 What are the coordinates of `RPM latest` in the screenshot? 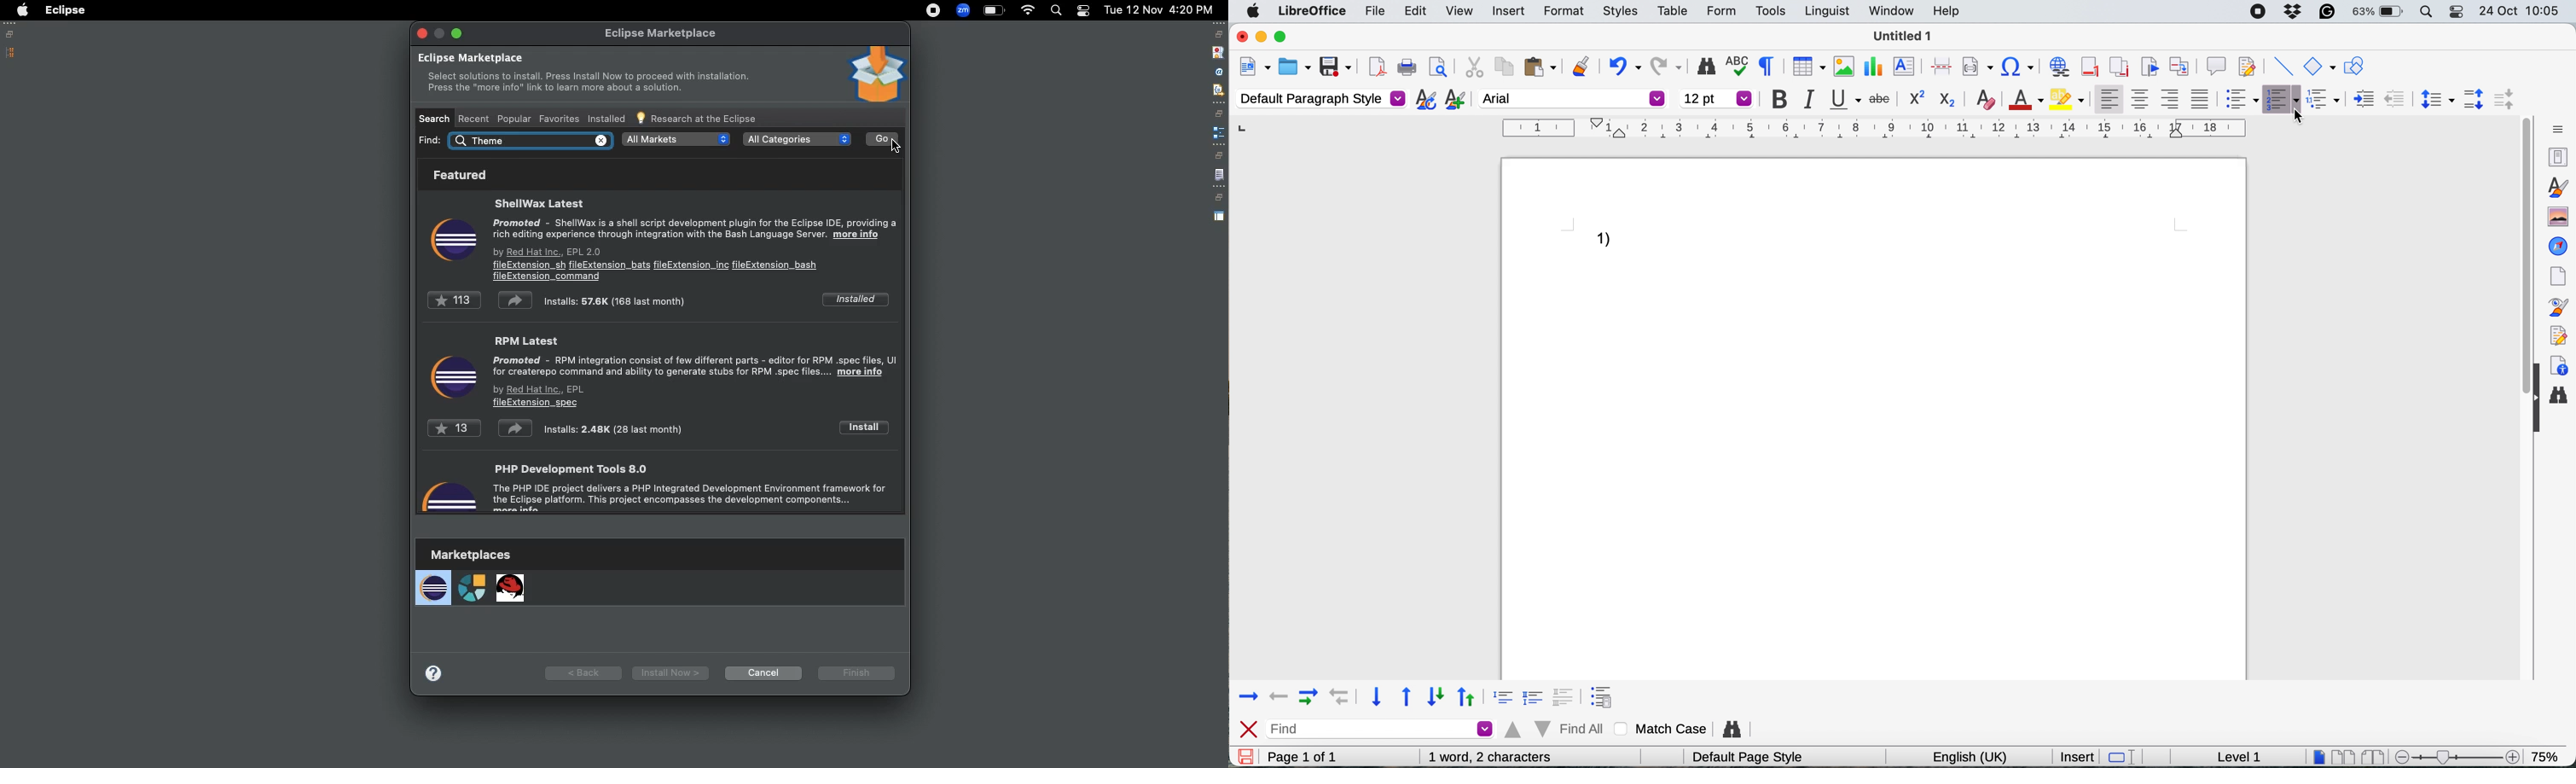 It's located at (696, 372).